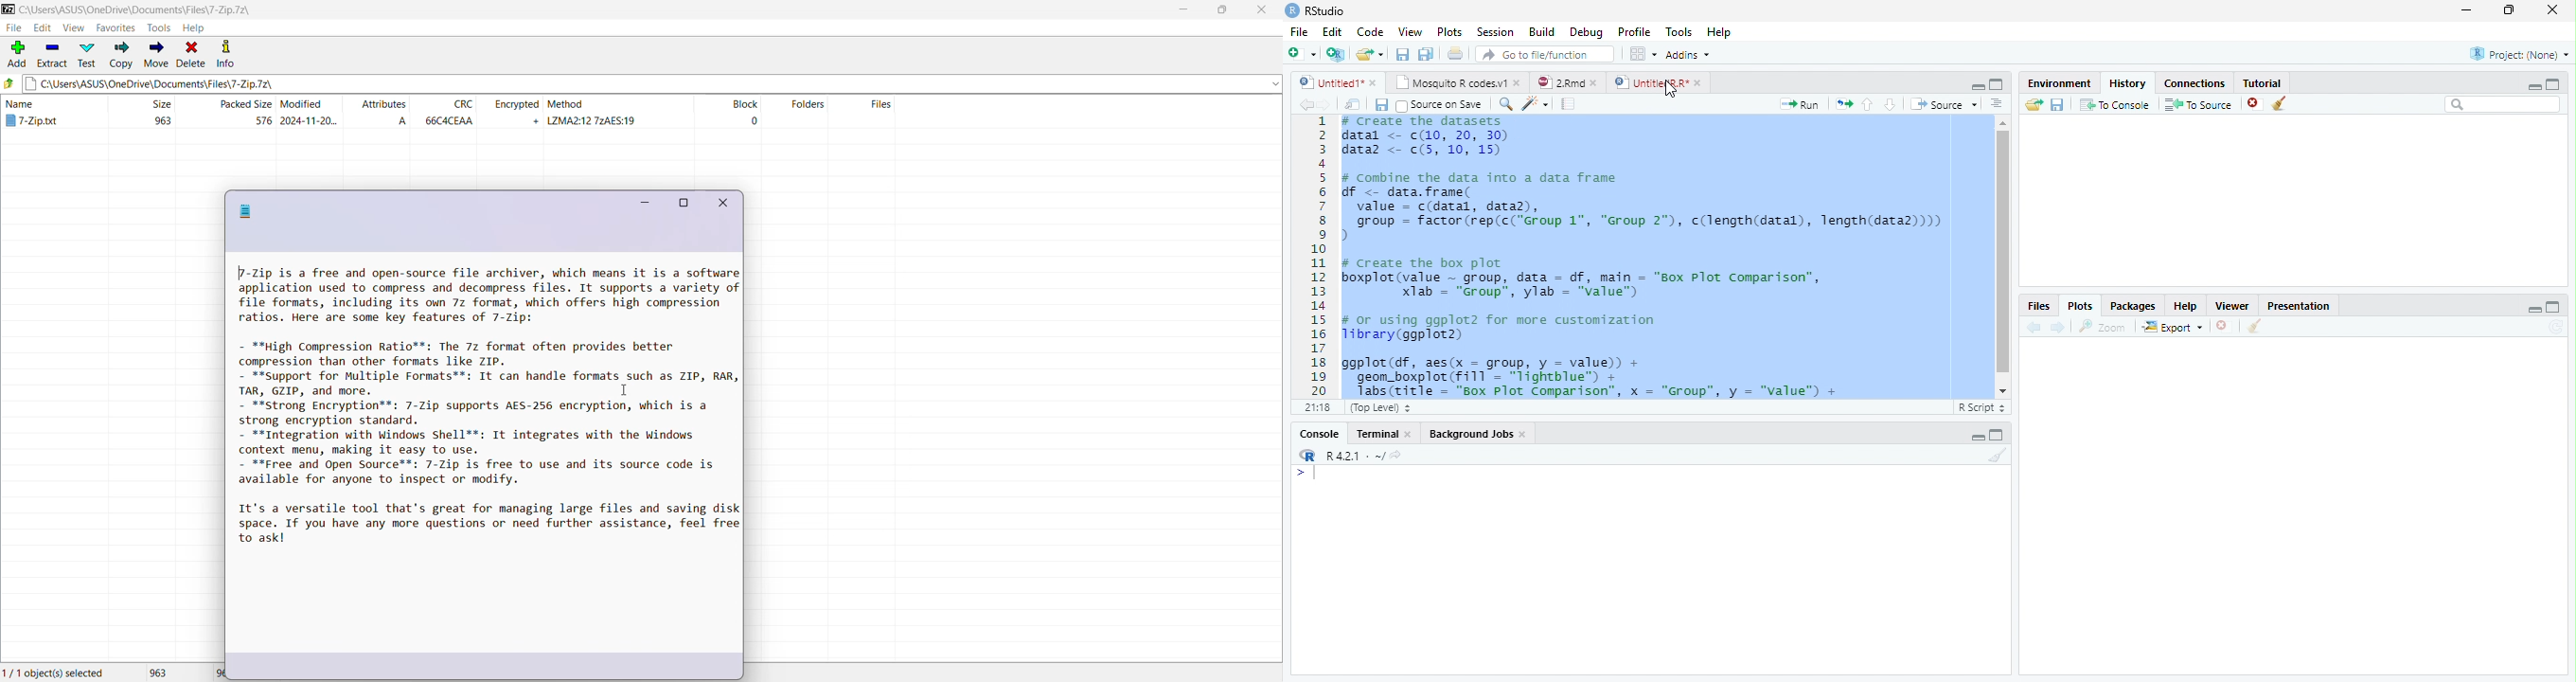 The width and height of the screenshot is (2576, 700). I want to click on Packed Size, so click(228, 113).